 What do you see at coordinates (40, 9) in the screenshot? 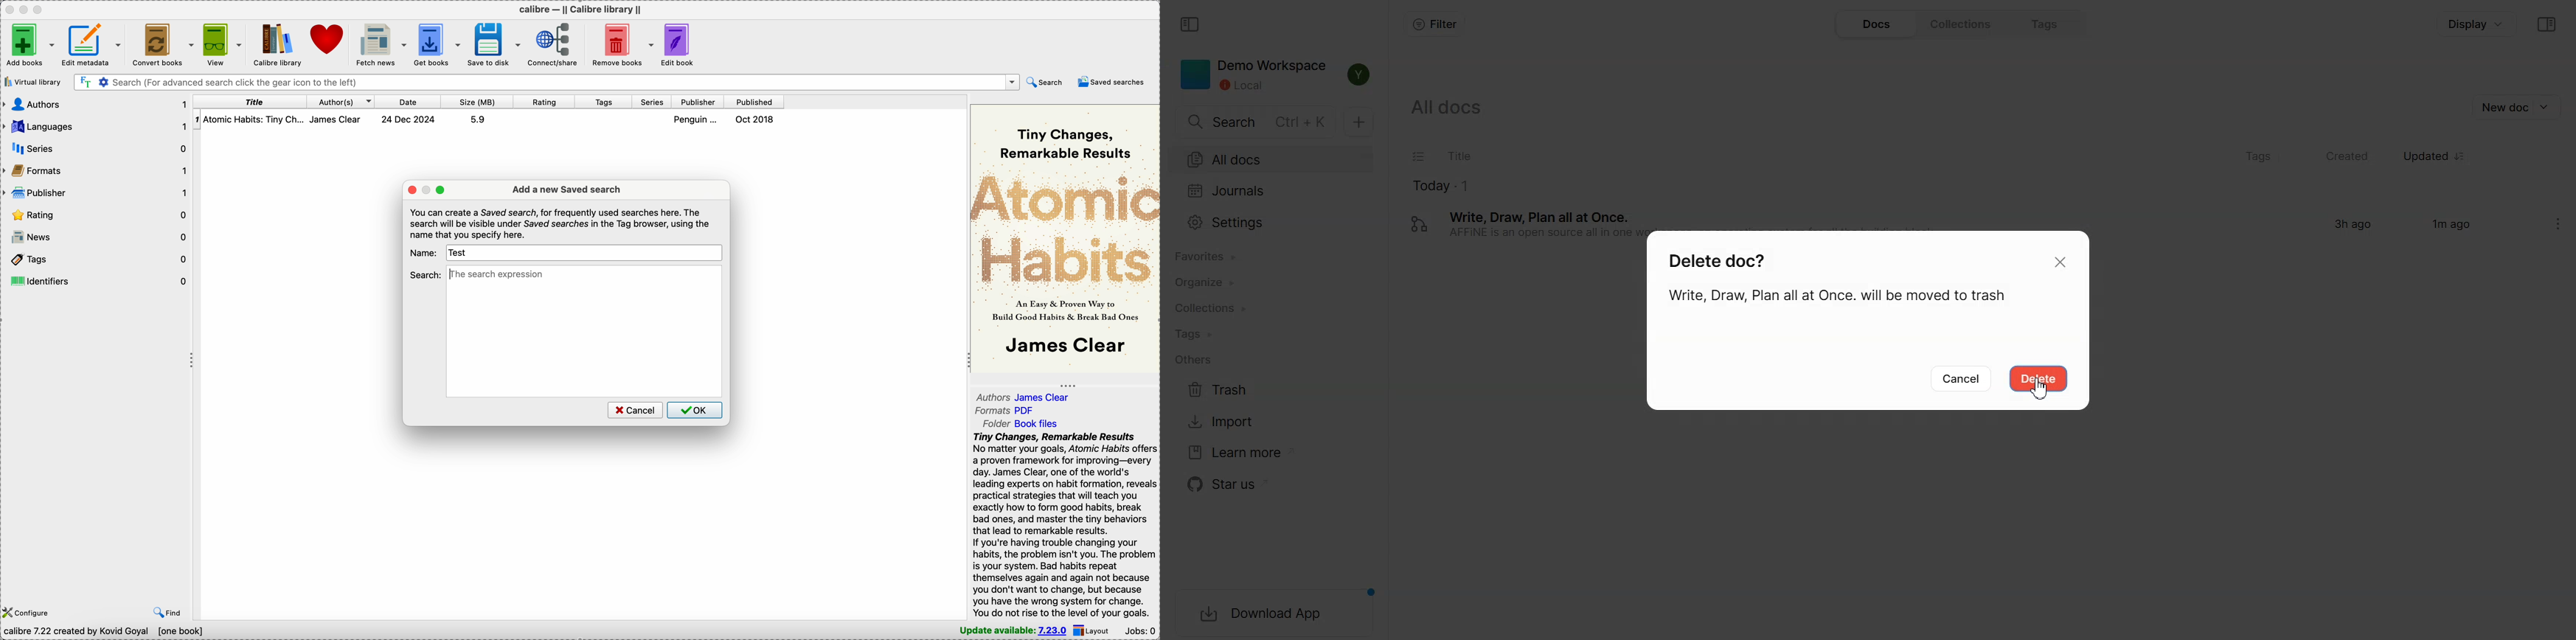
I see `maximize` at bounding box center [40, 9].